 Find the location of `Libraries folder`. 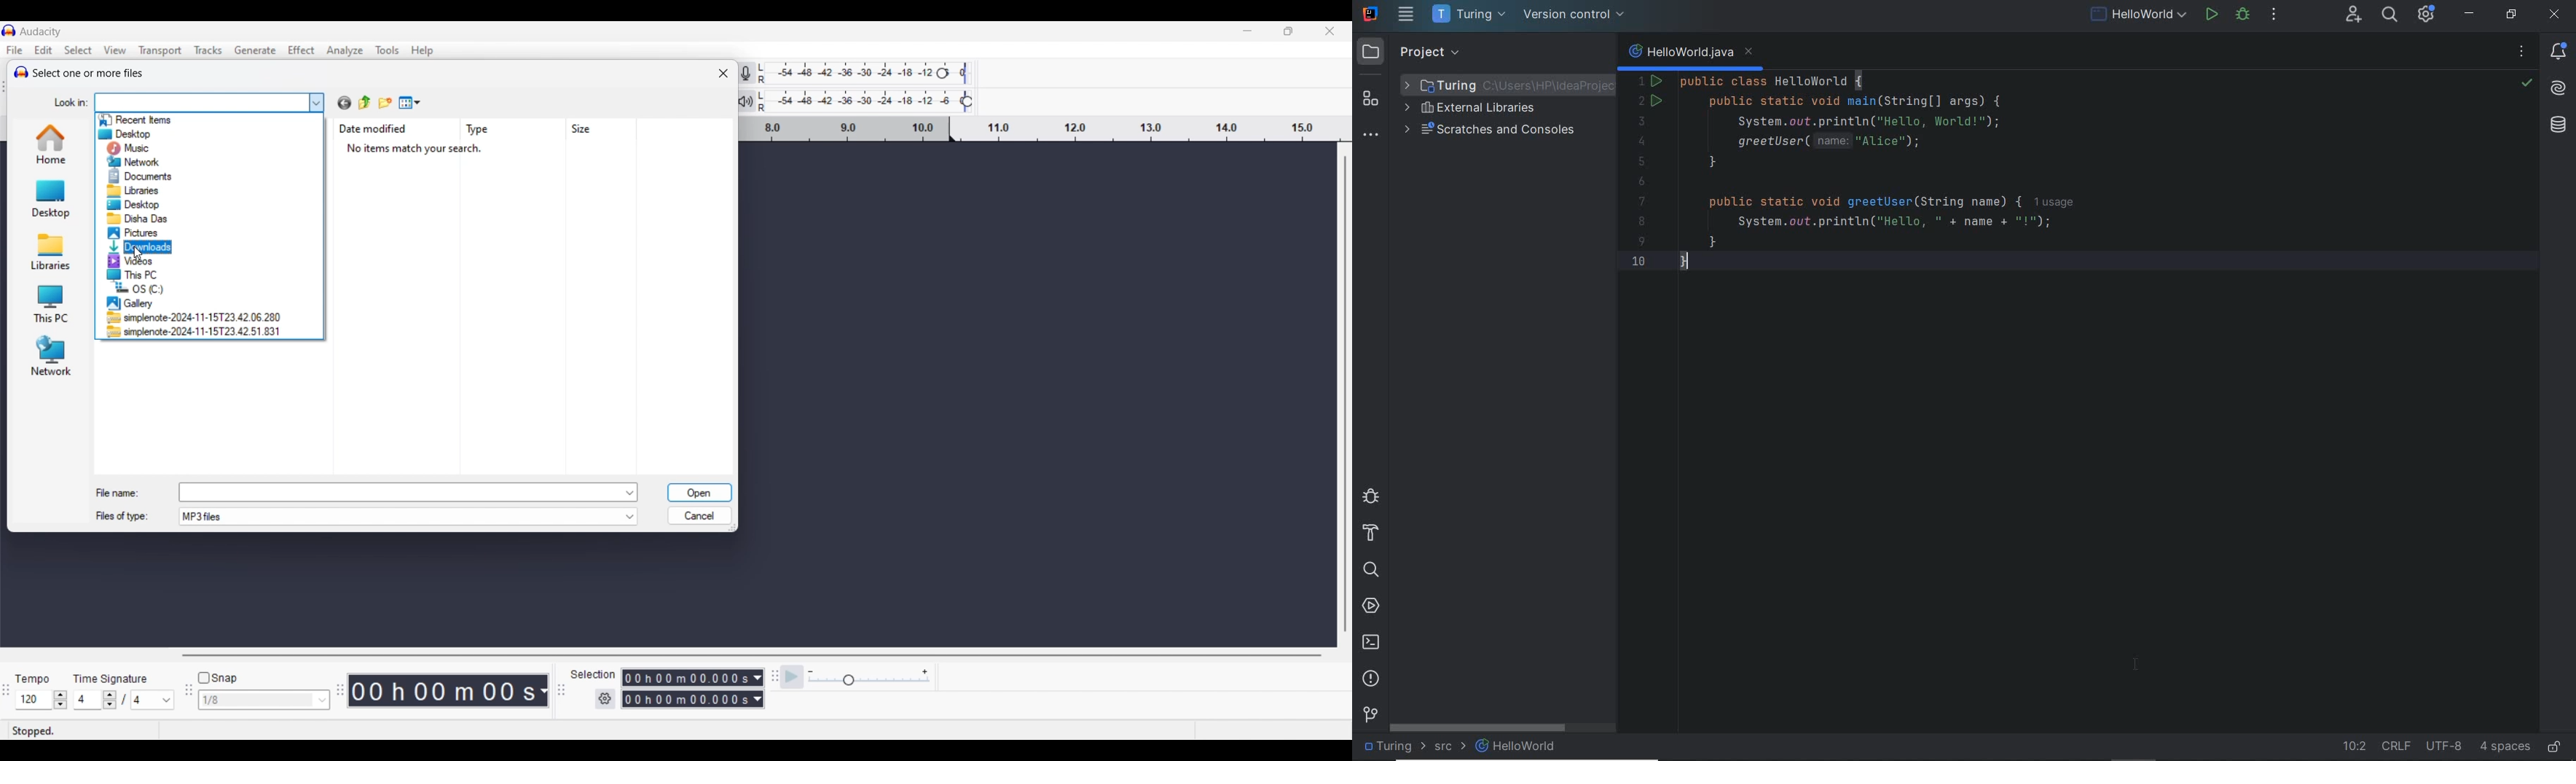

Libraries folder is located at coordinates (49, 251).